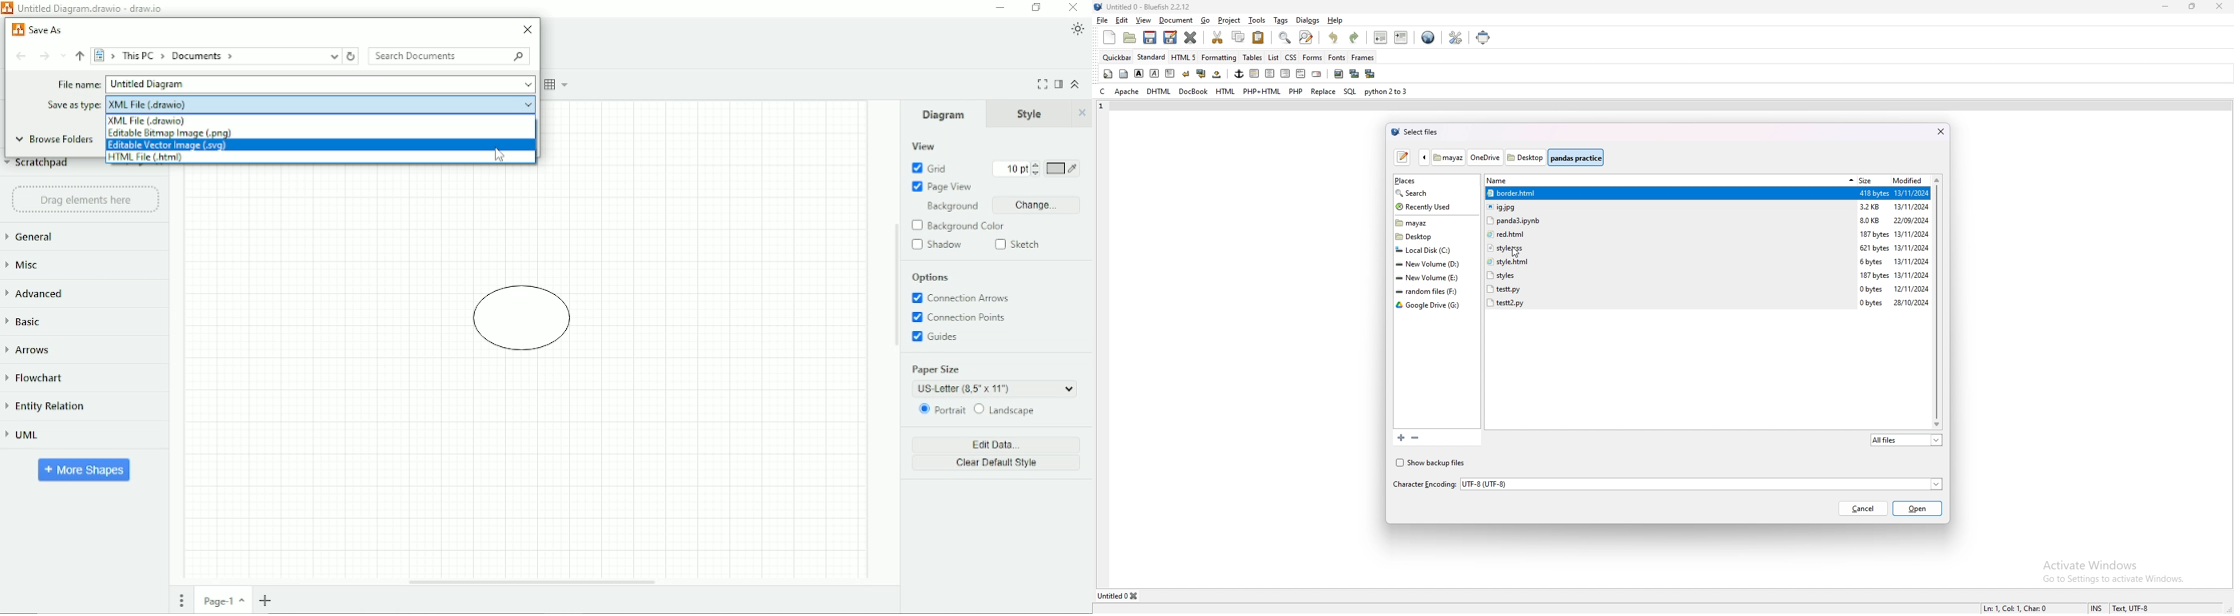 The width and height of the screenshot is (2240, 616). I want to click on Recent Locations, so click(63, 56).